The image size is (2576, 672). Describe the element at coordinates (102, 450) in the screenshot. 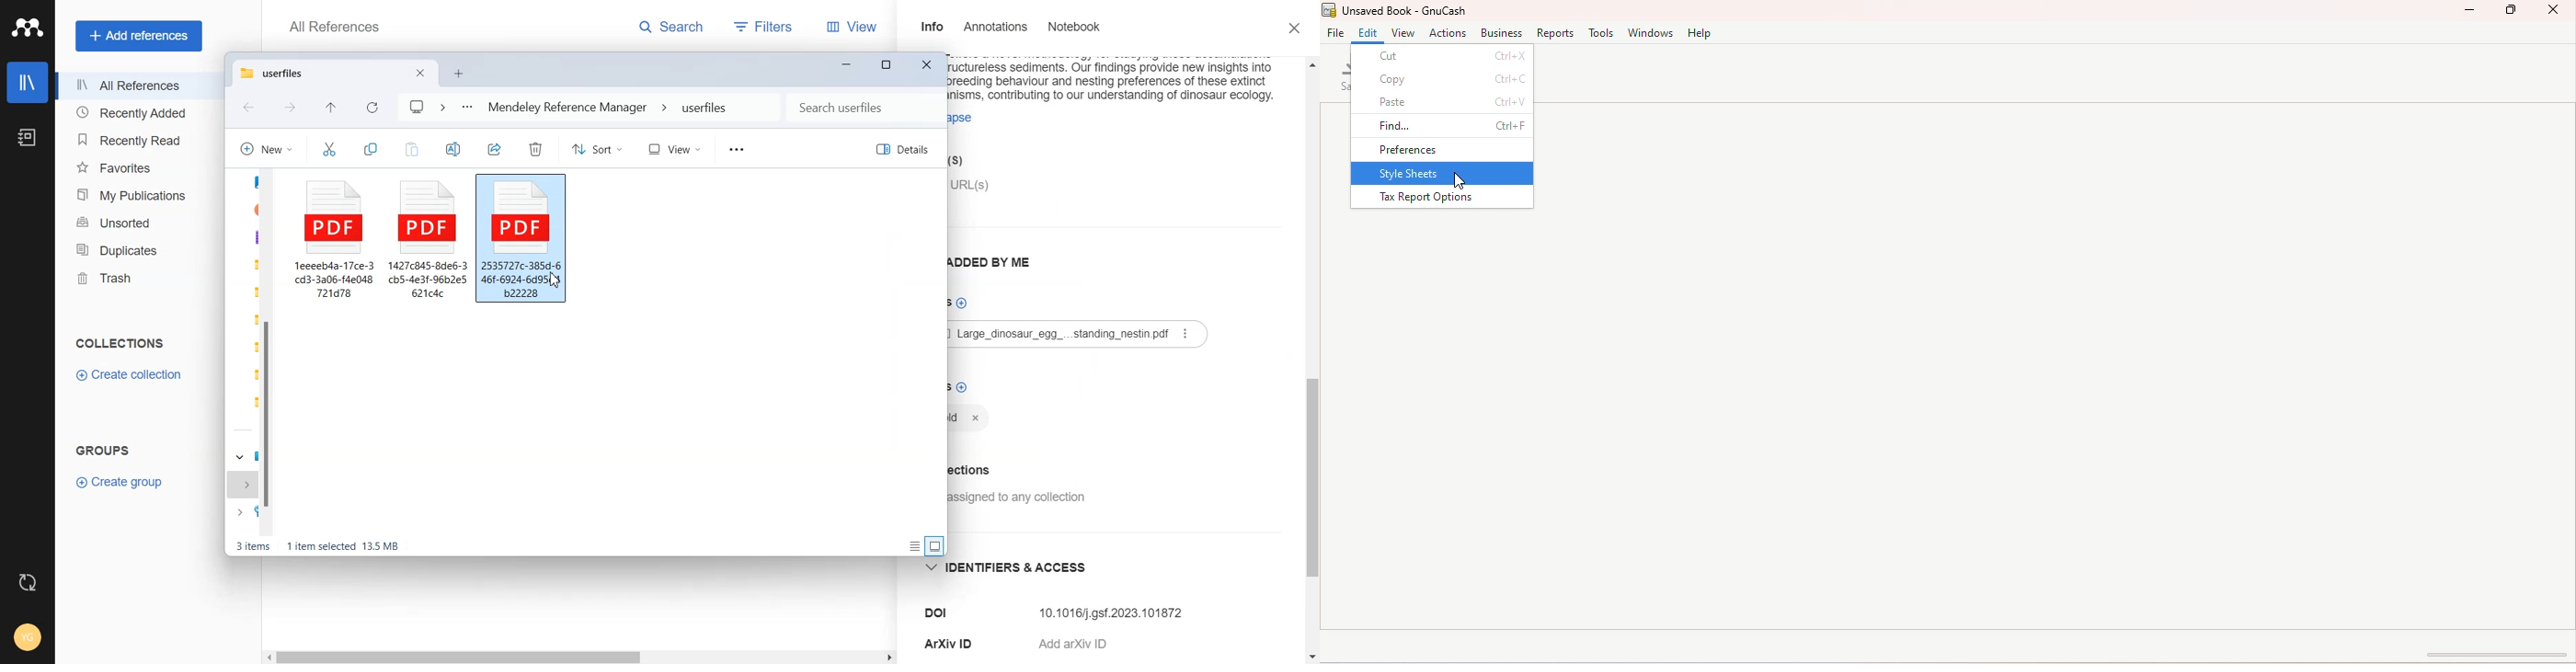

I see `Groups` at that location.